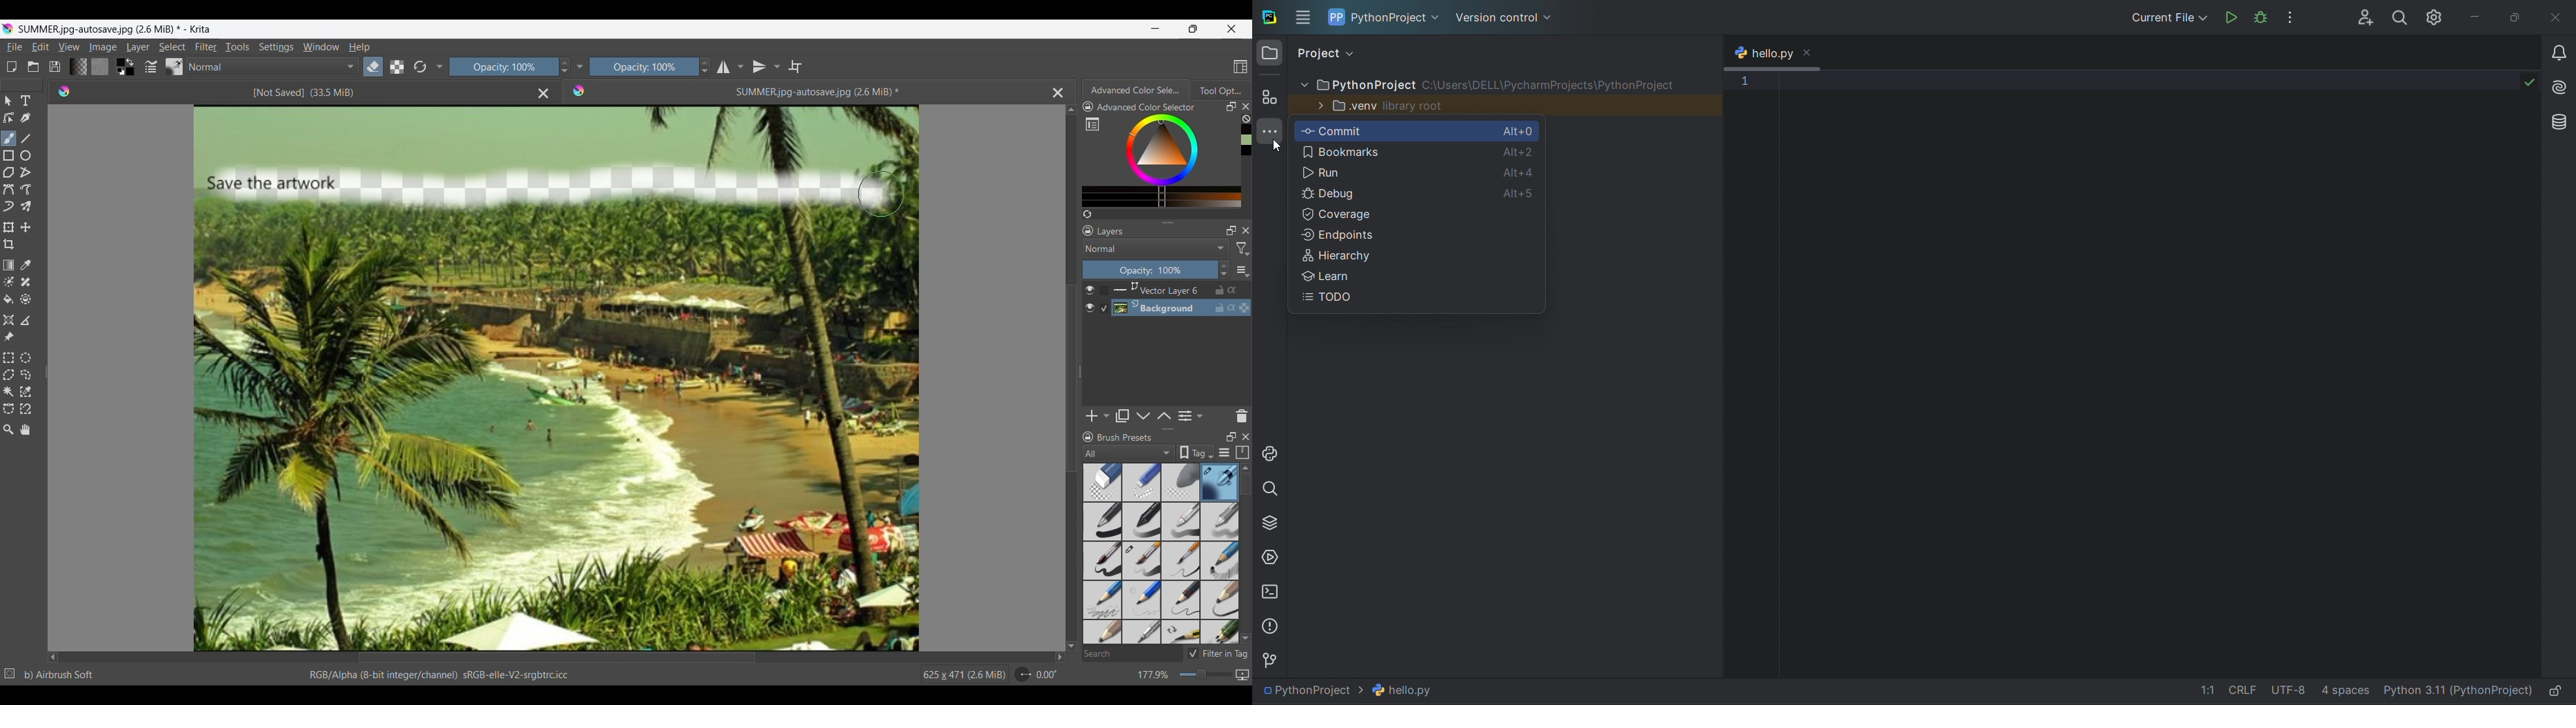 The image size is (2576, 728). I want to click on Minimize, so click(1156, 29).